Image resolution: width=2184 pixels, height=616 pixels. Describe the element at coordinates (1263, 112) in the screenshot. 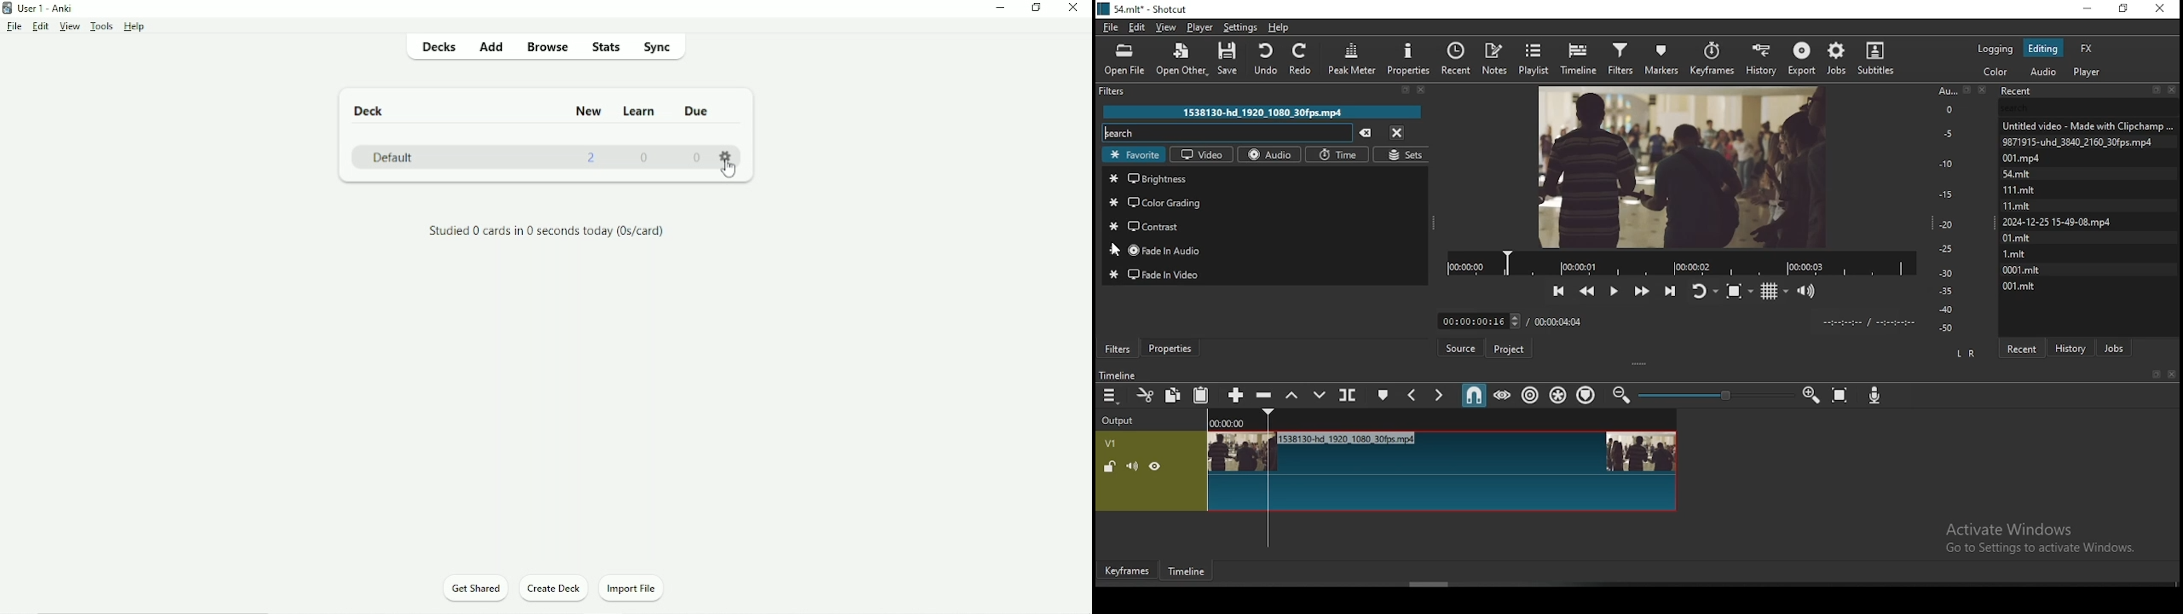

I see `1538130-hd_1920_1080_30fps.mp4` at that location.